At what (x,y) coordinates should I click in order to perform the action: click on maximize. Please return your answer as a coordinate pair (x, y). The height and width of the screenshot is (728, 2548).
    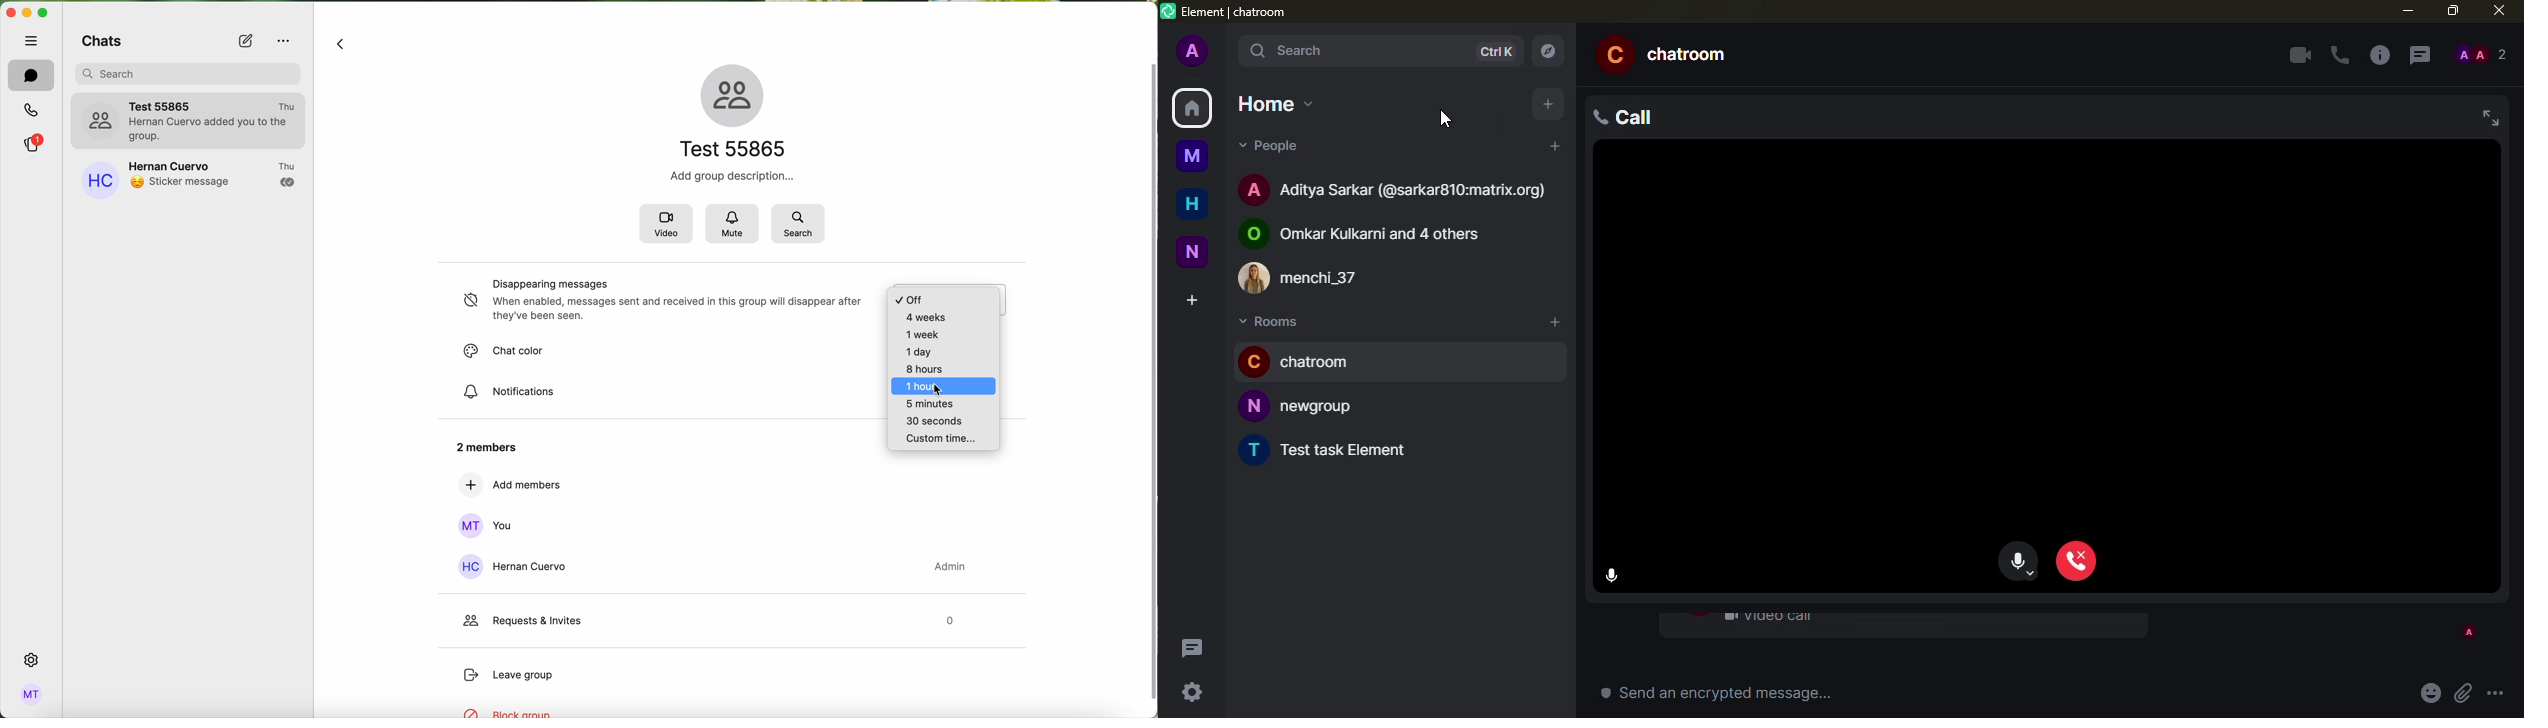
    Looking at the image, I should click on (2450, 11).